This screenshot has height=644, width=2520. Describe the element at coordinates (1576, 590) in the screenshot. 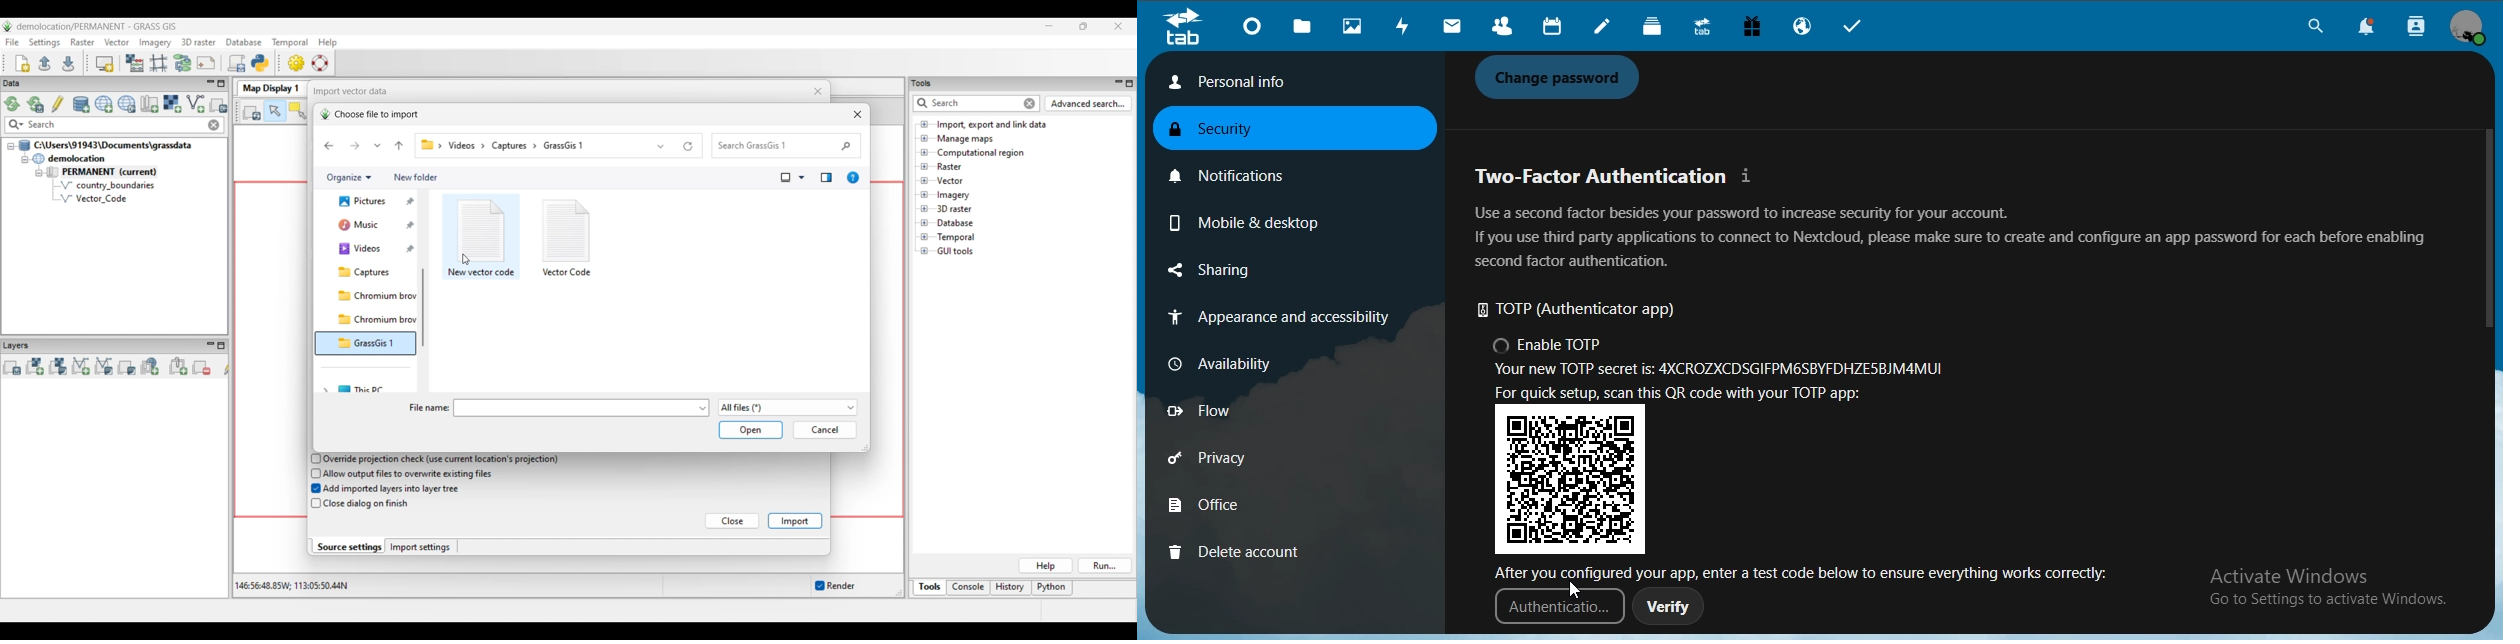

I see `cursor` at that location.